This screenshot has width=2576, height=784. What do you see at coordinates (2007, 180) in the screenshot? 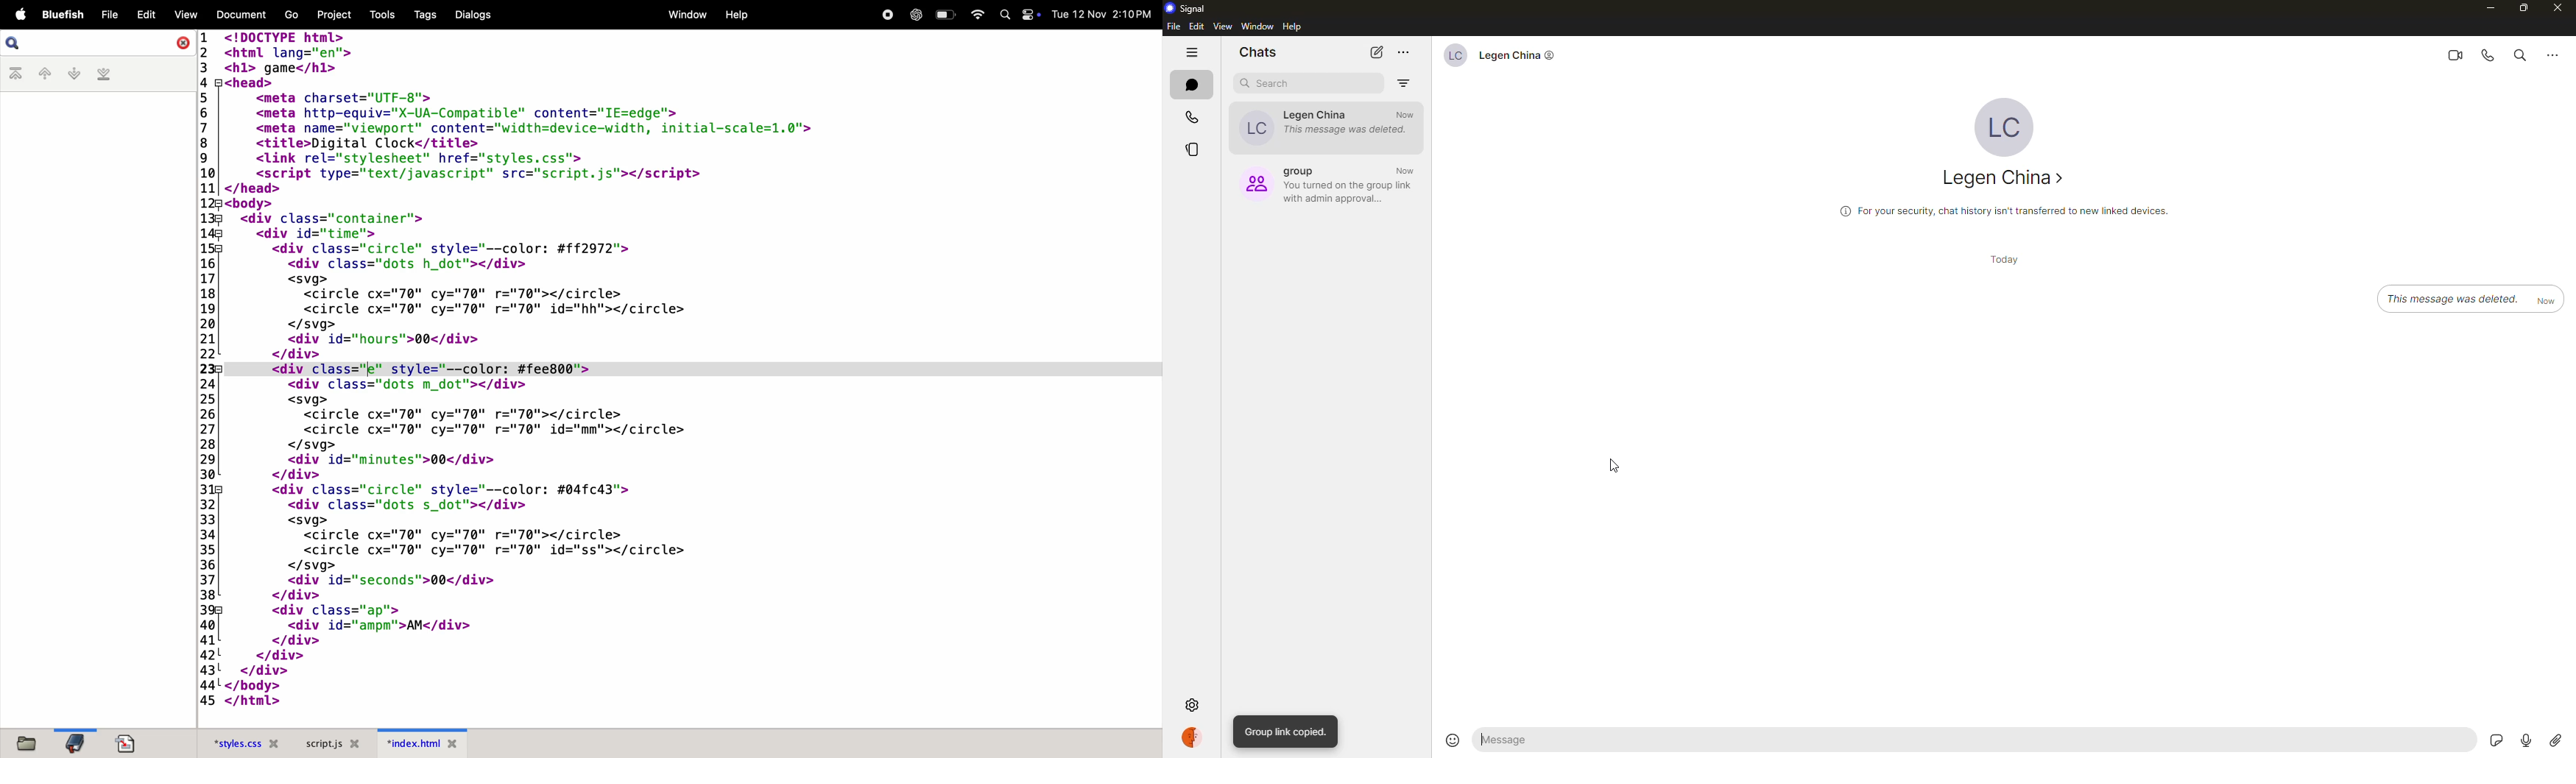
I see `contact` at bounding box center [2007, 180].